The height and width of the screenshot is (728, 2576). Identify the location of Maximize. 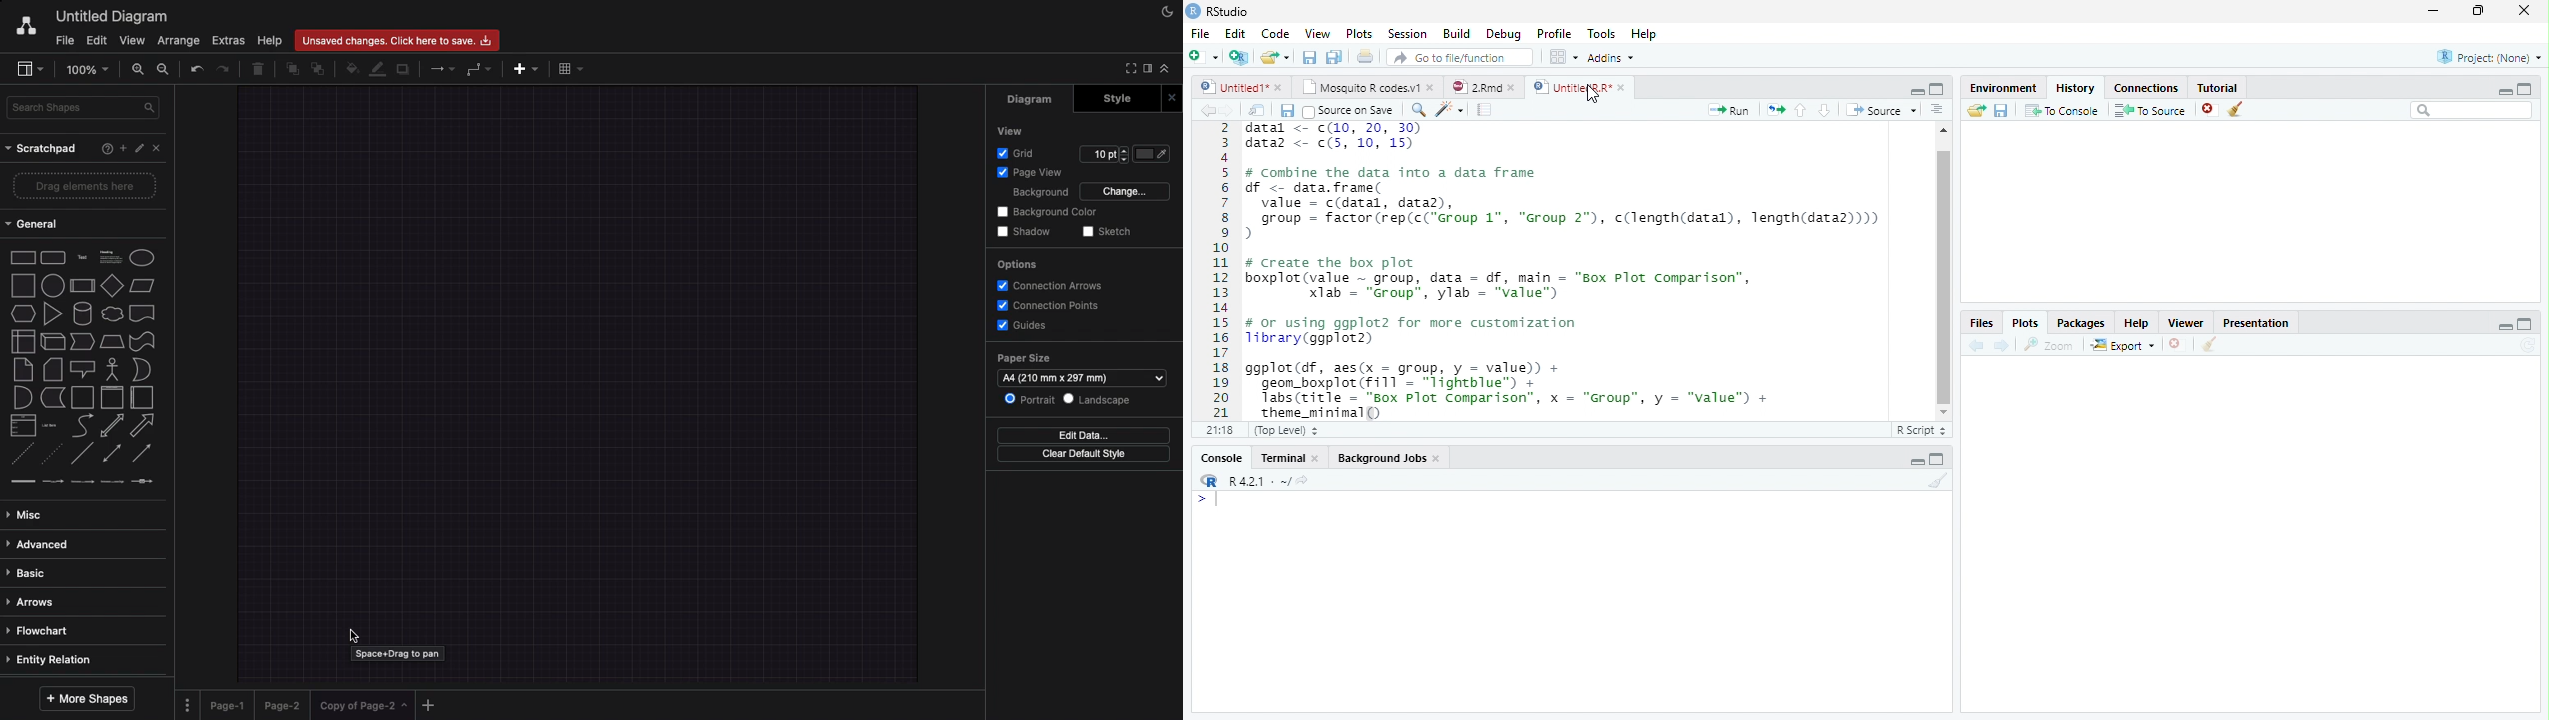
(2525, 89).